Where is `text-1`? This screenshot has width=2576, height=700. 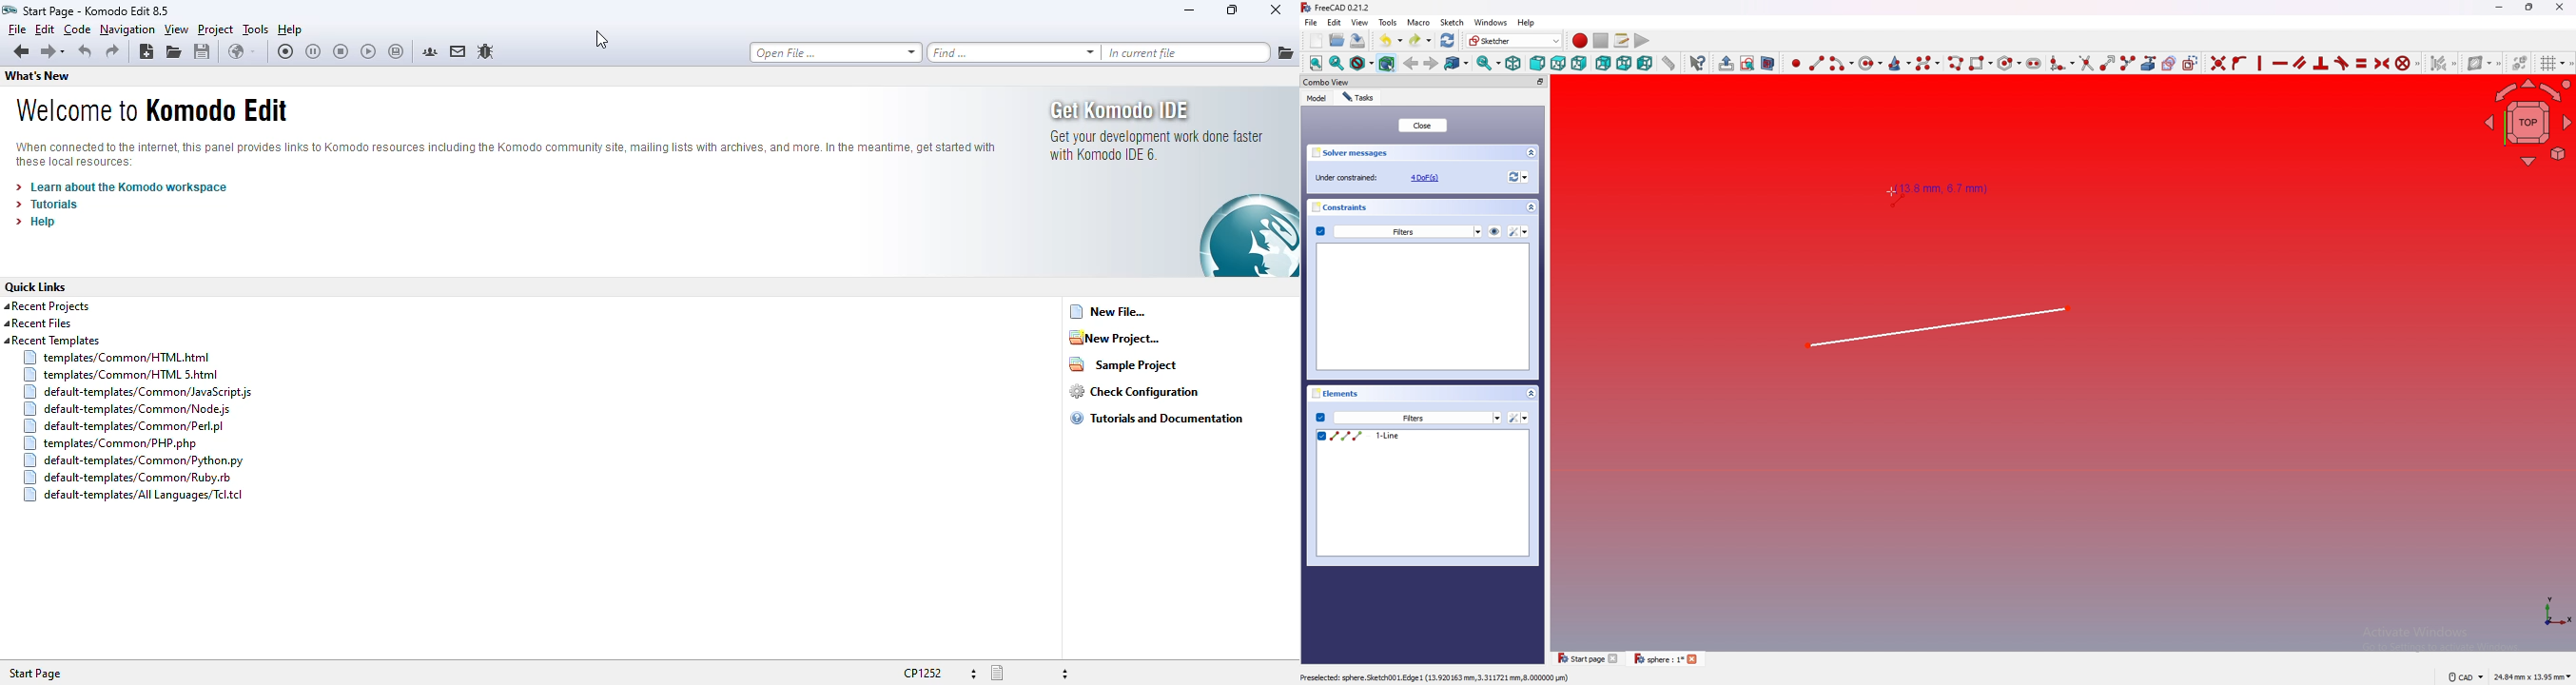
text-1 is located at coordinates (94, 10).